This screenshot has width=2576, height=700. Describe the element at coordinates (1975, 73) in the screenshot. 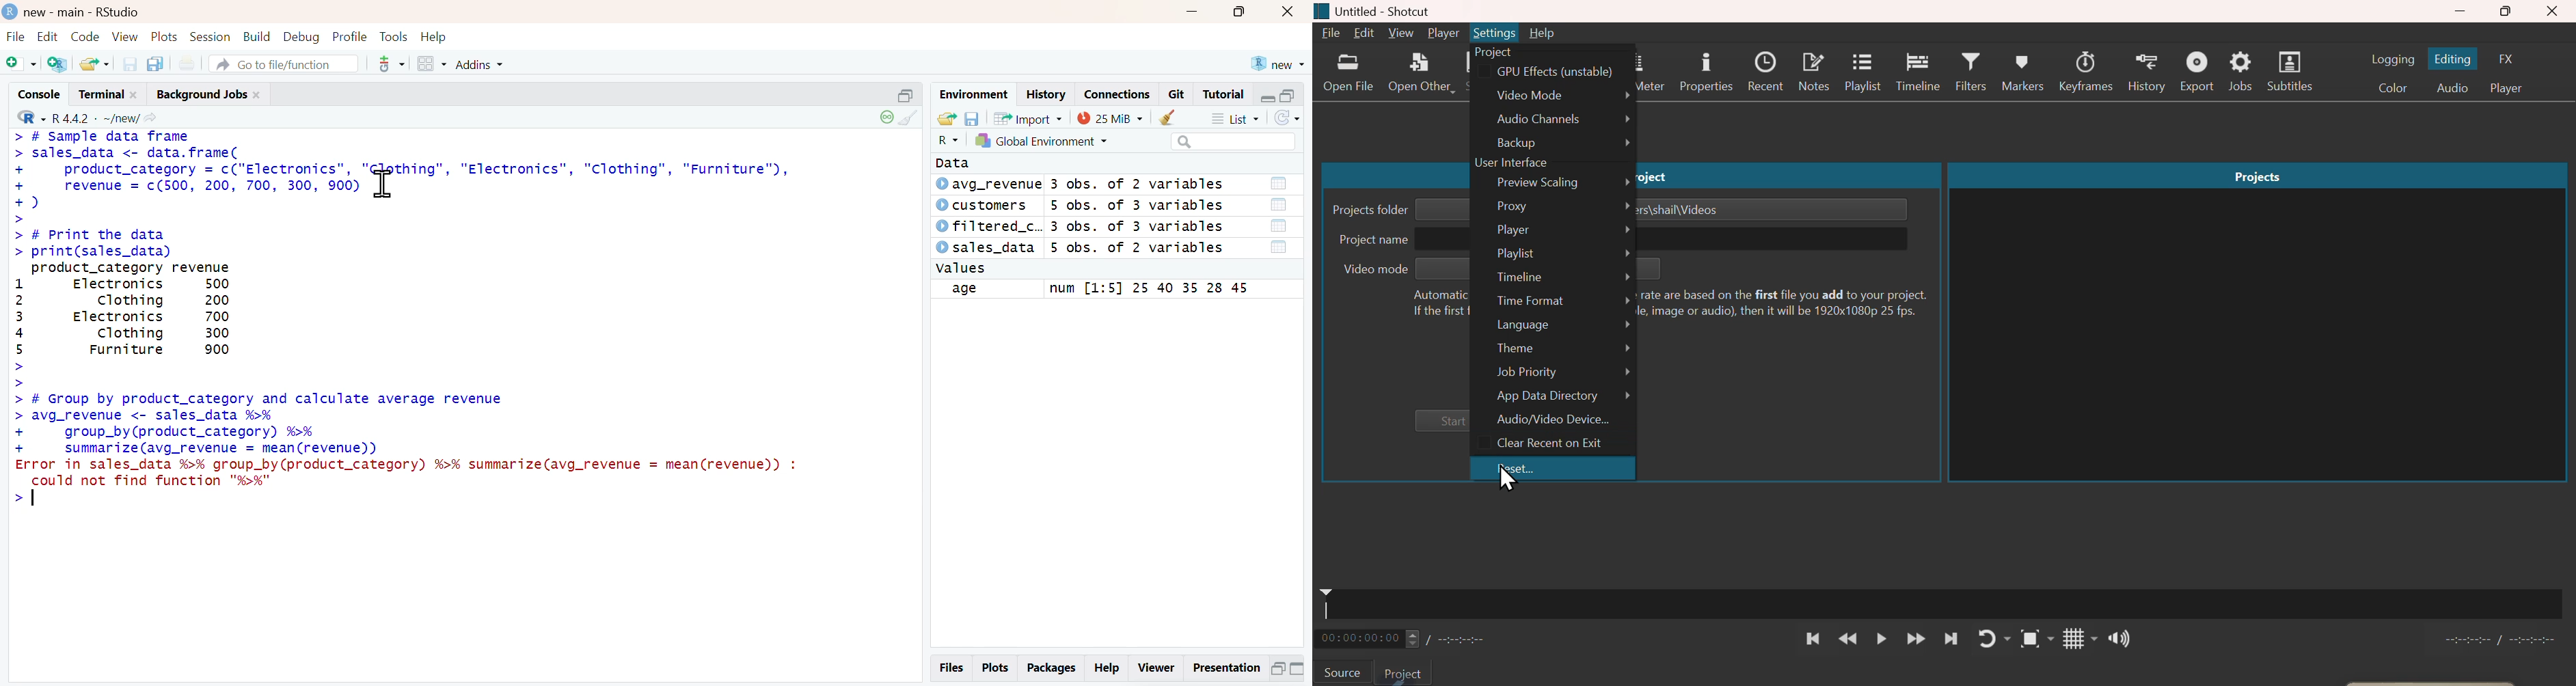

I see `philtres` at that location.